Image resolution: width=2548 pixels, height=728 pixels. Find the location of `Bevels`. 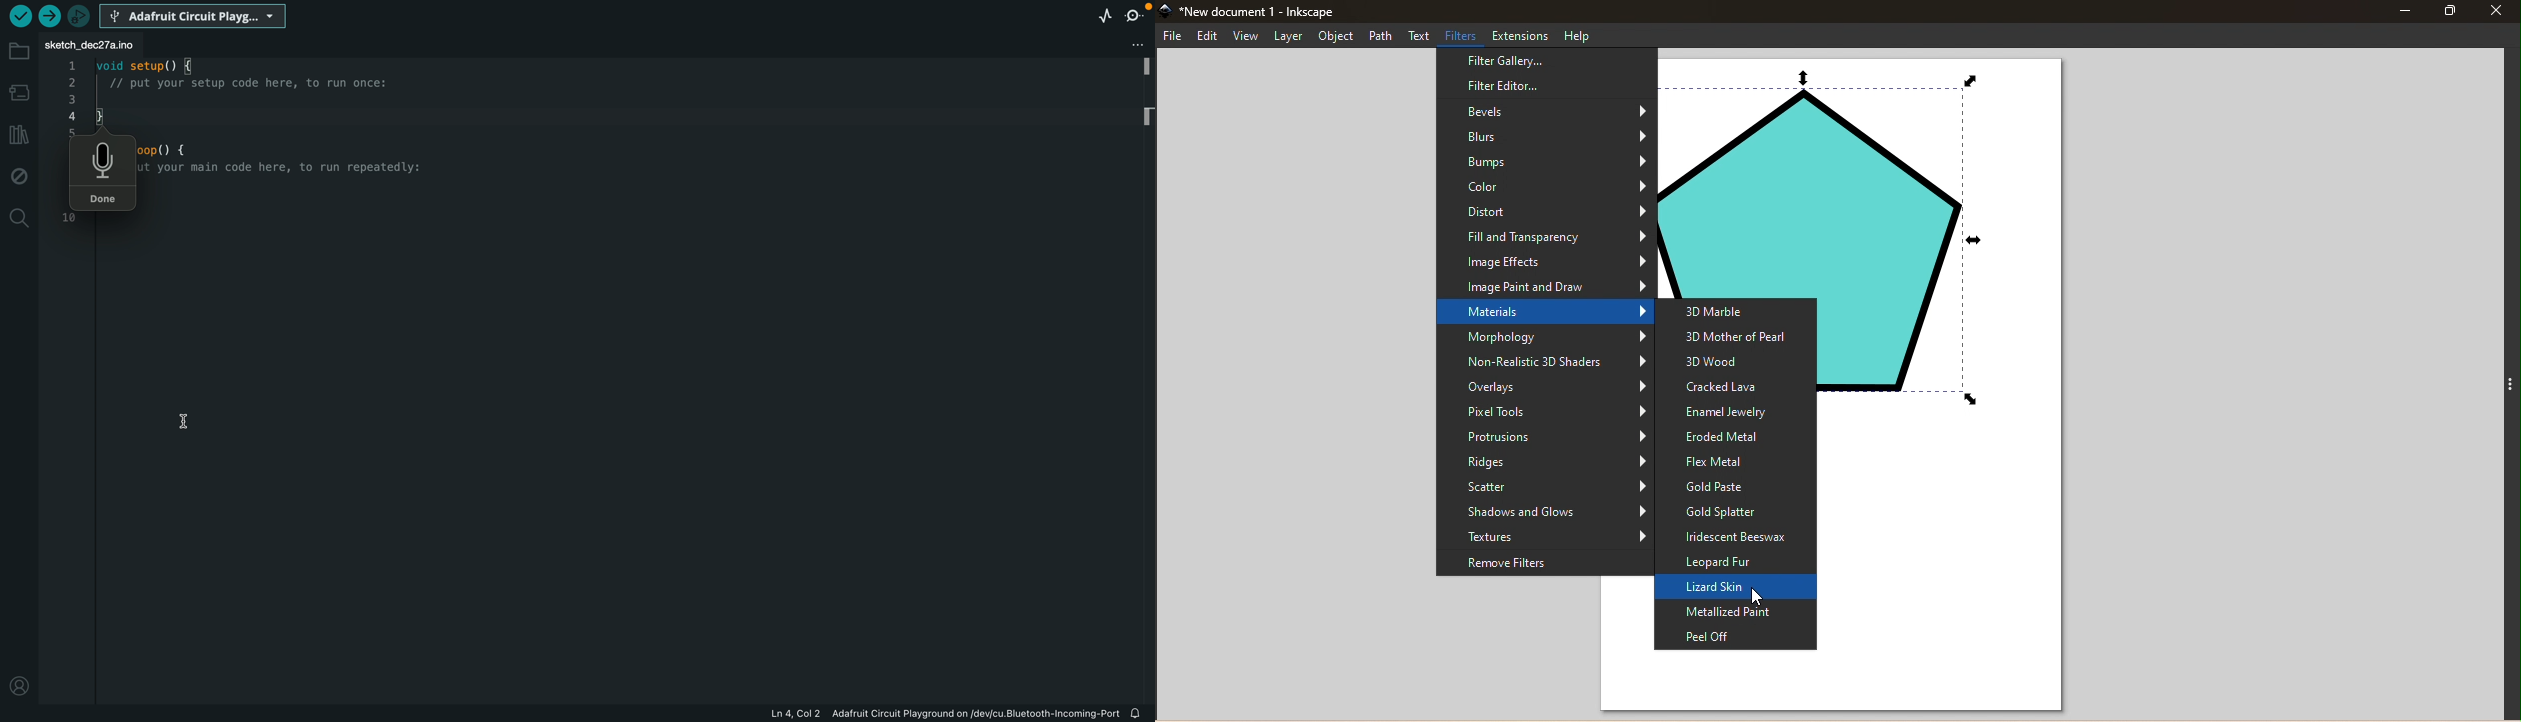

Bevels is located at coordinates (1543, 112).